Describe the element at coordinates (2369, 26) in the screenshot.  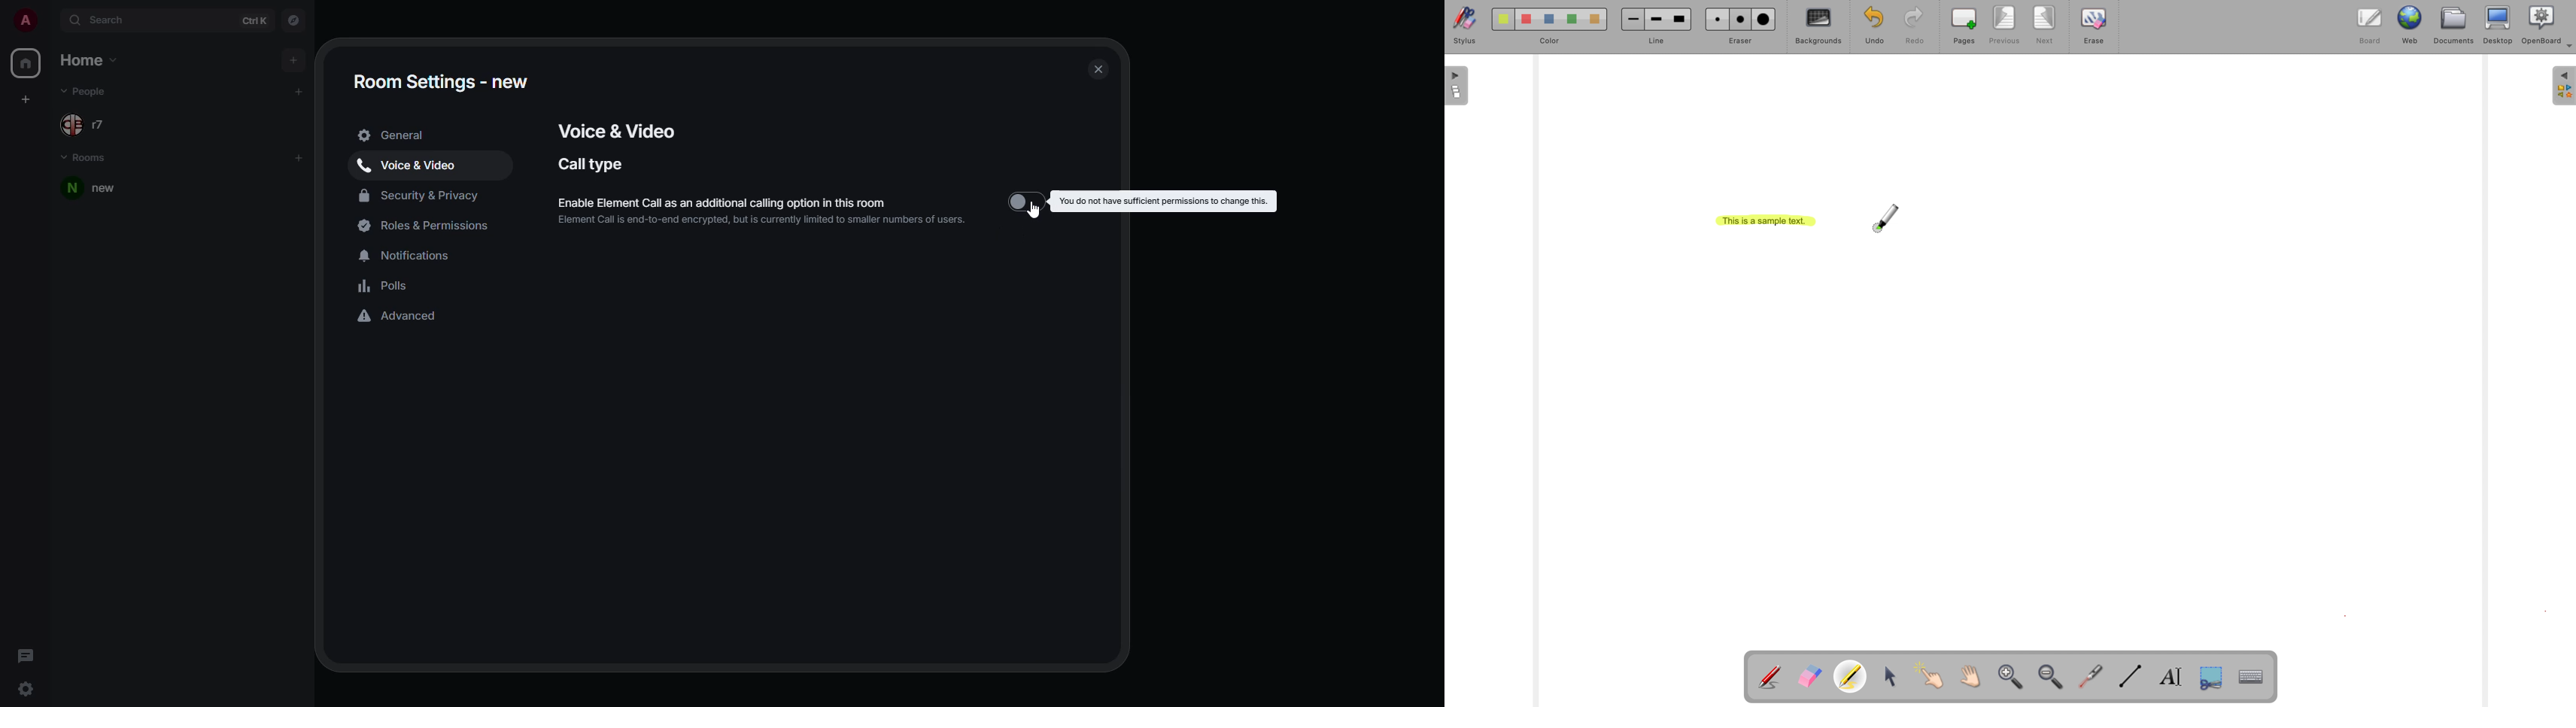
I see `board` at that location.